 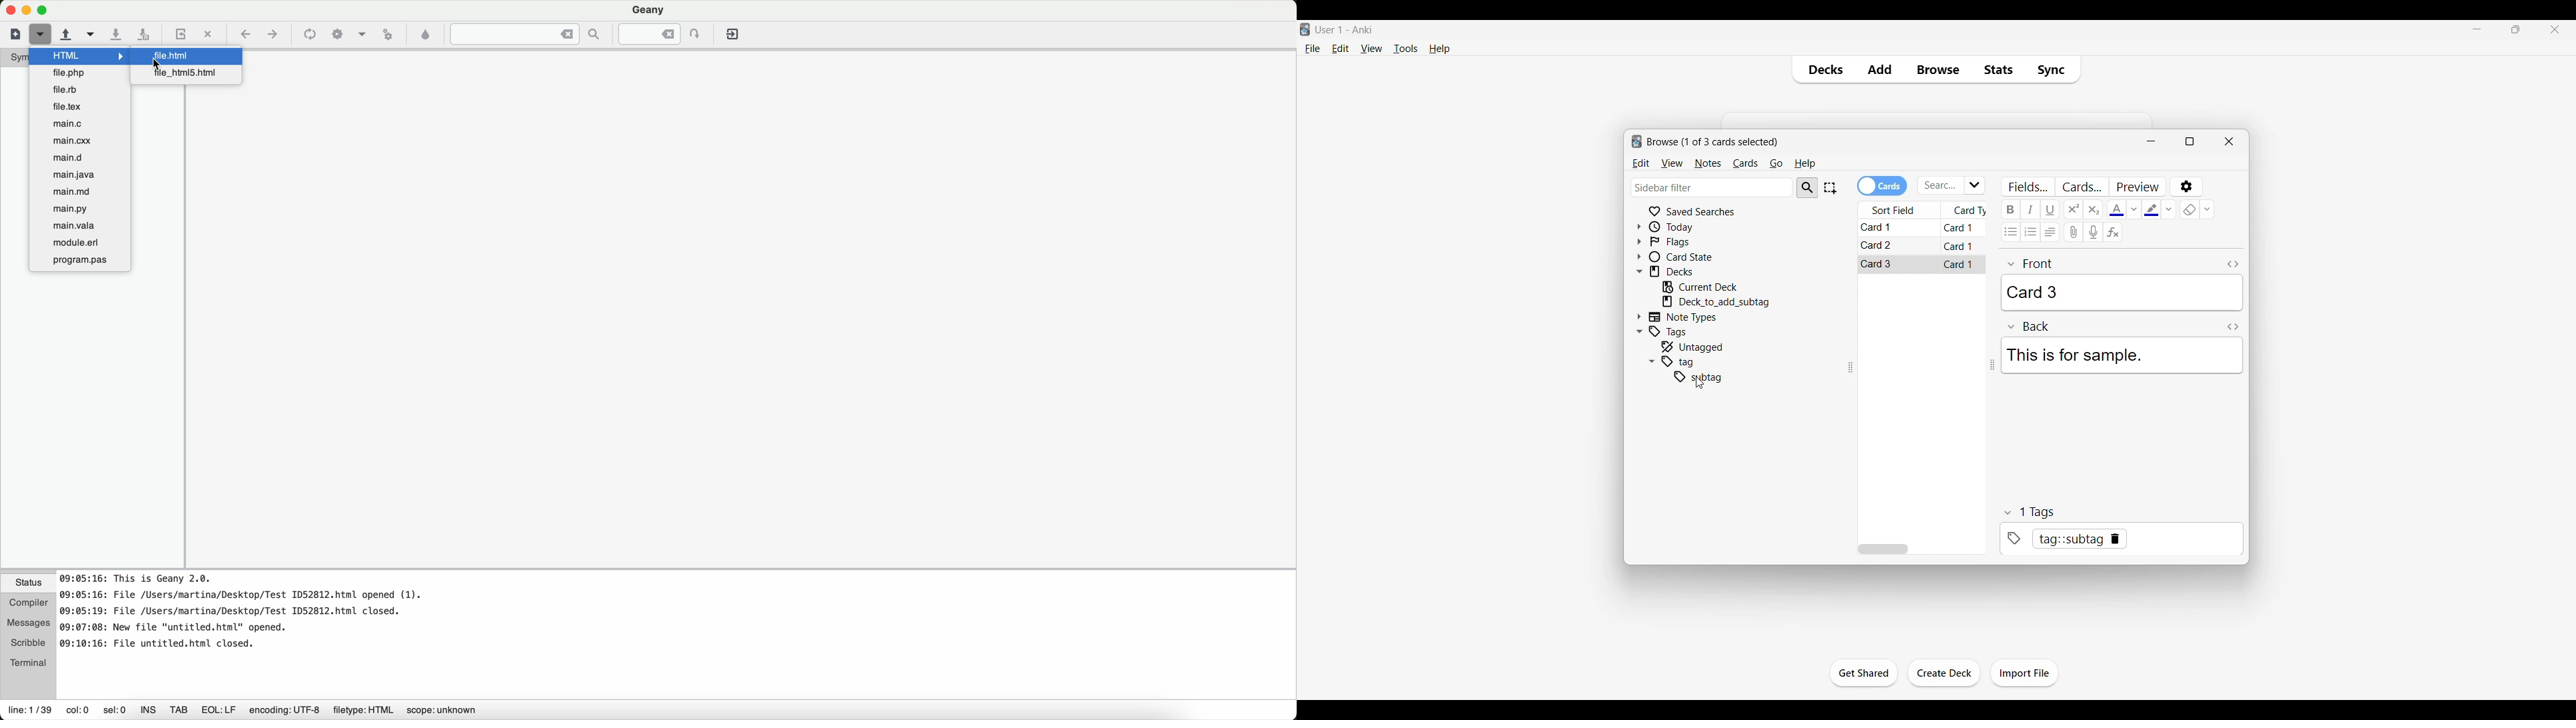 What do you see at coordinates (1776, 164) in the screenshot?
I see `Go menu` at bounding box center [1776, 164].